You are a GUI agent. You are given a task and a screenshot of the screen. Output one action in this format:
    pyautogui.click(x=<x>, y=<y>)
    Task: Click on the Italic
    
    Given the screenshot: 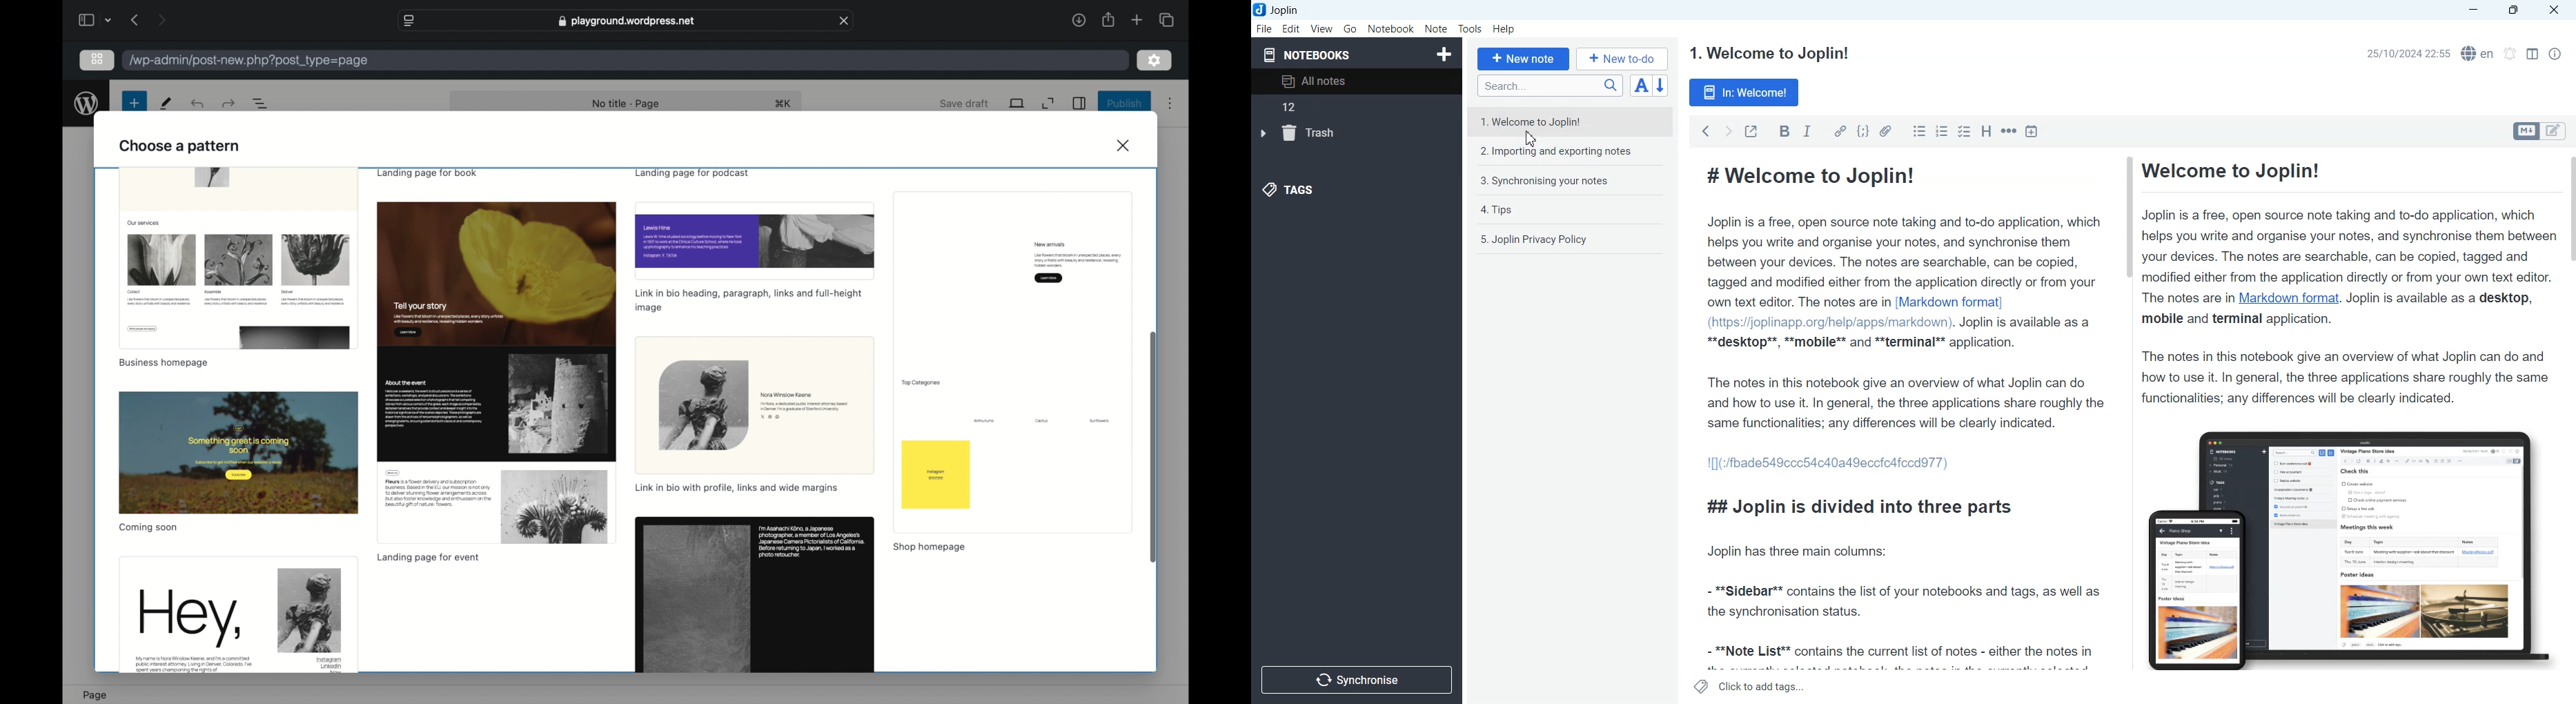 What is the action you would take?
    pyautogui.click(x=1808, y=131)
    